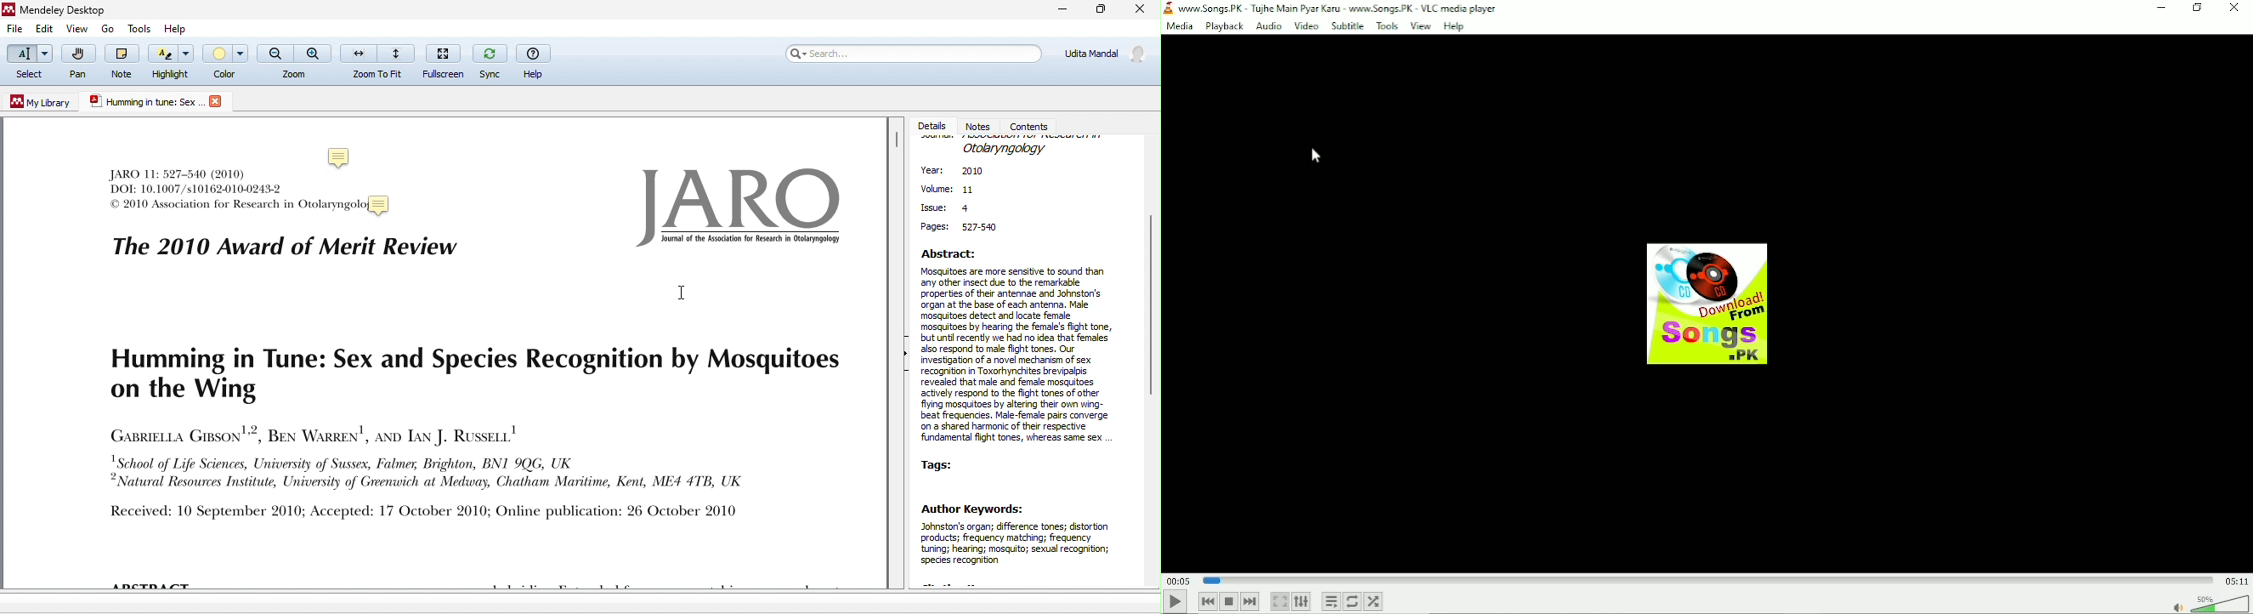 This screenshot has height=616, width=2268. Describe the element at coordinates (442, 61) in the screenshot. I see `fullscreen` at that location.